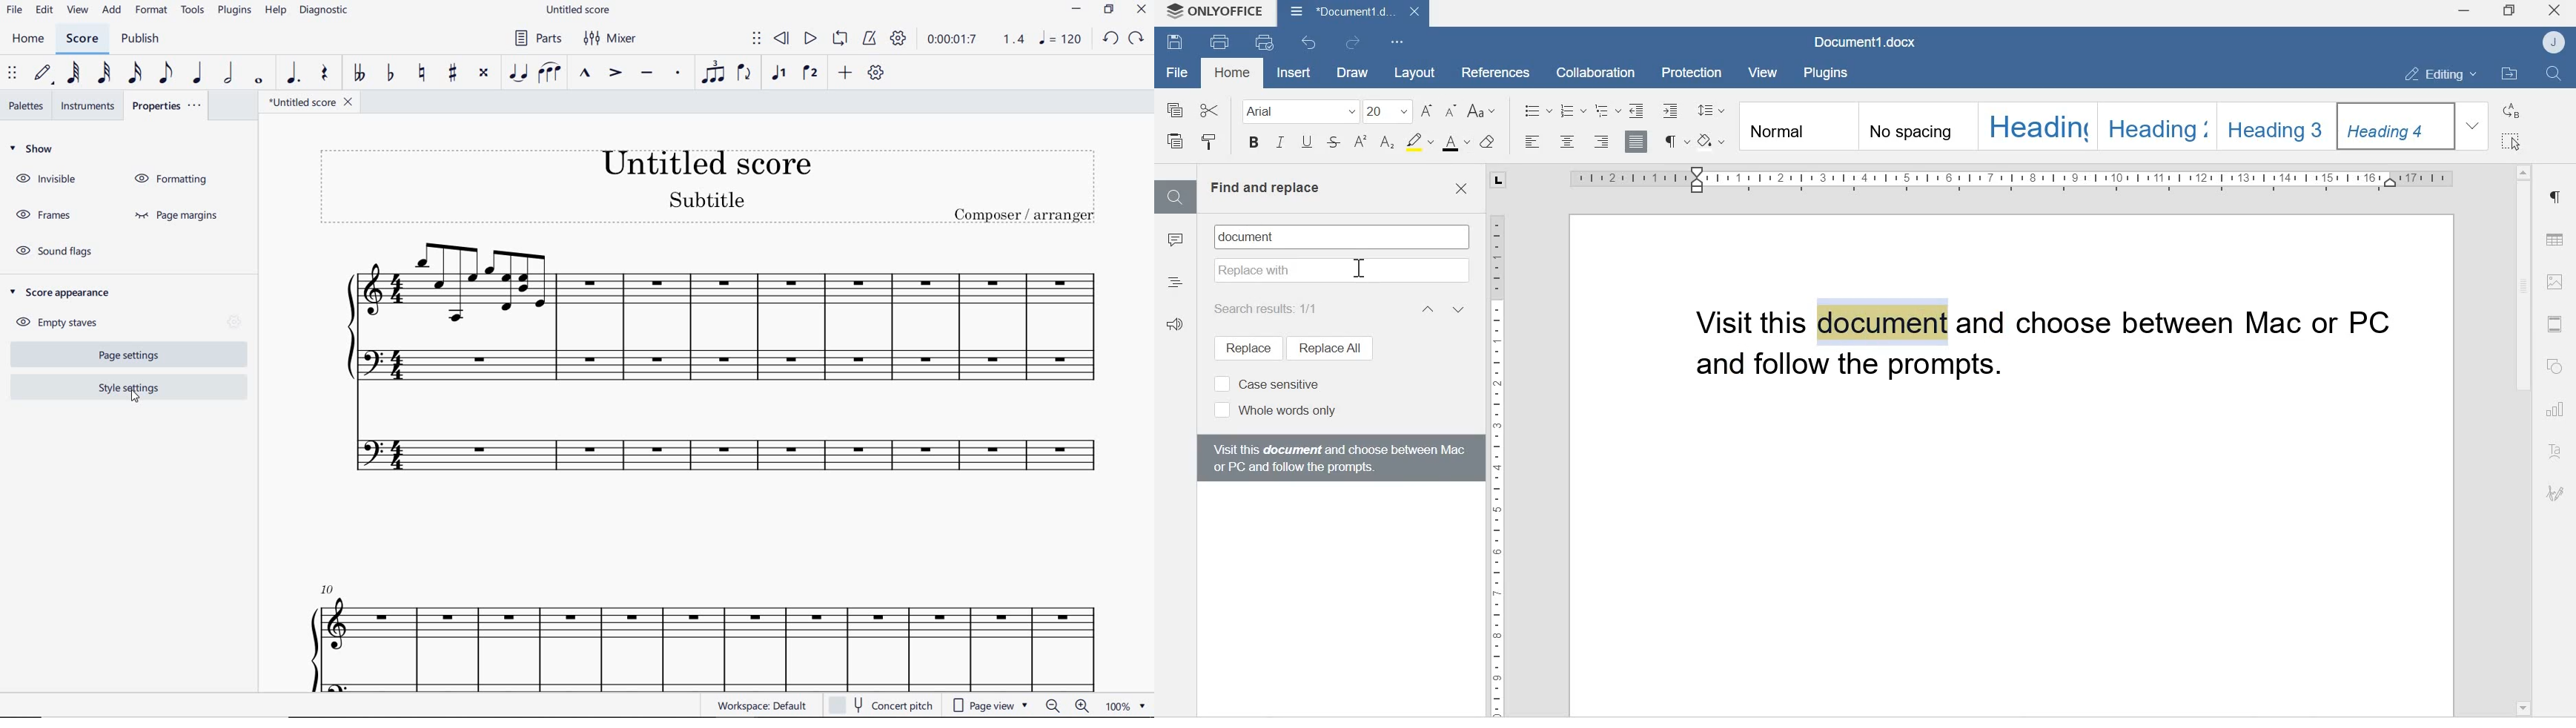 This screenshot has height=728, width=2576. I want to click on Heading 4, so click(2397, 126).